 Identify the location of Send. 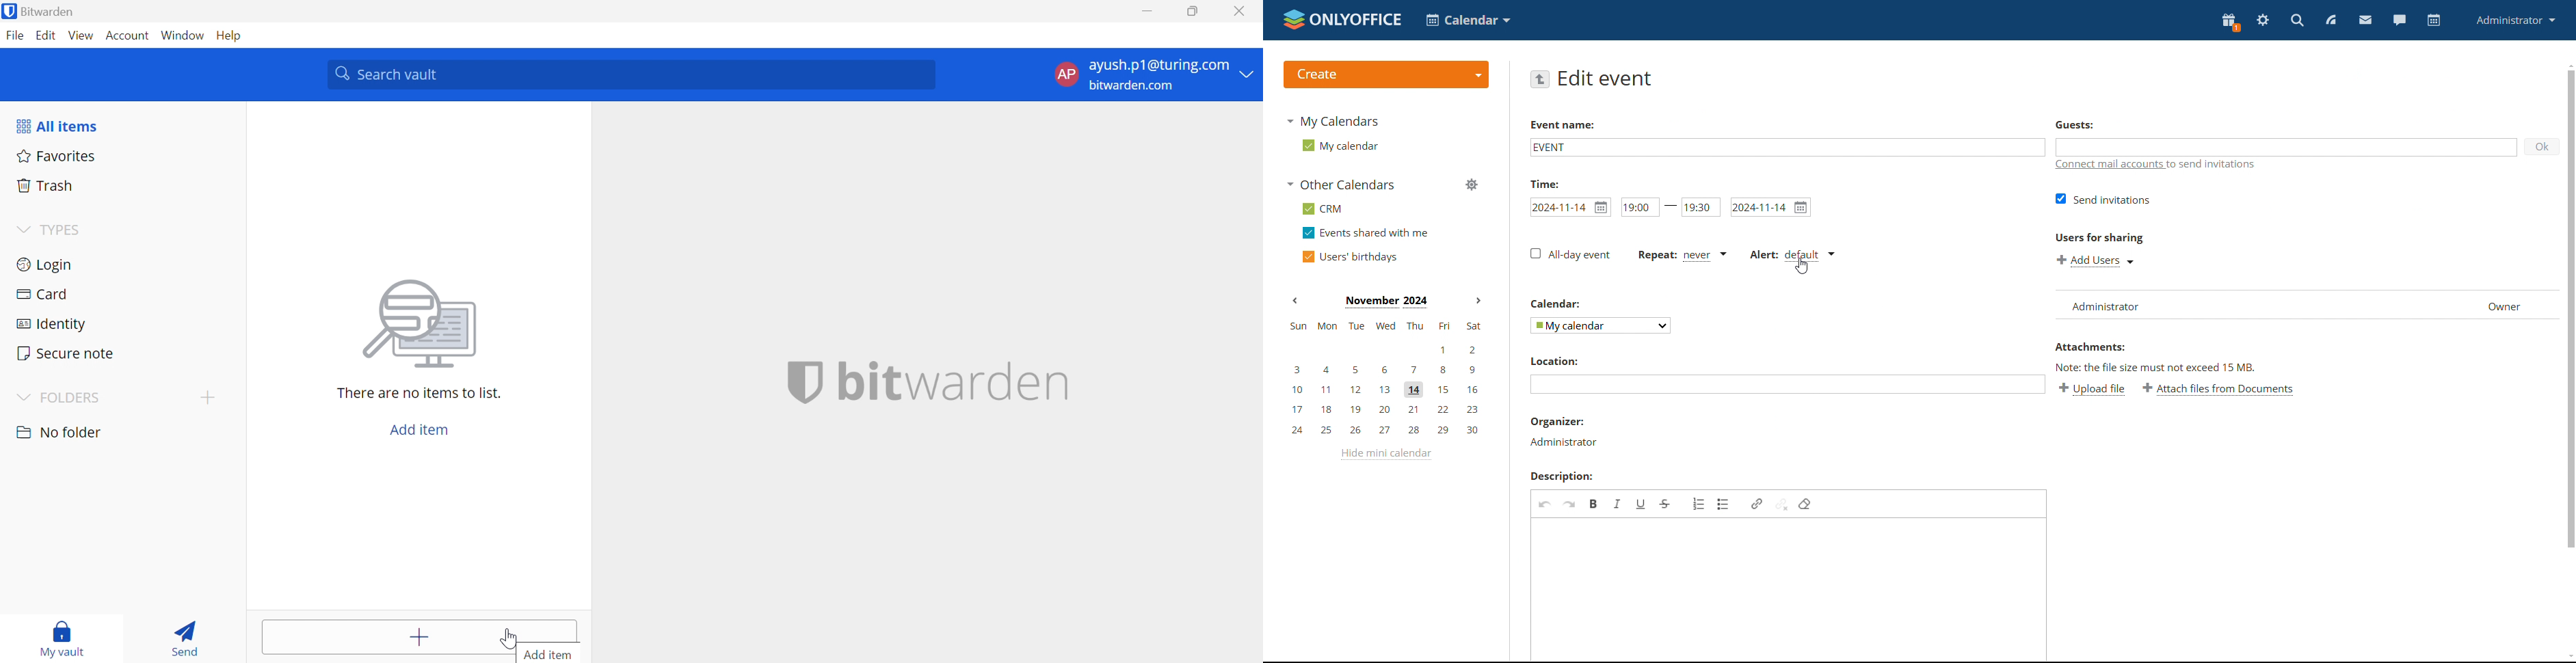
(184, 637).